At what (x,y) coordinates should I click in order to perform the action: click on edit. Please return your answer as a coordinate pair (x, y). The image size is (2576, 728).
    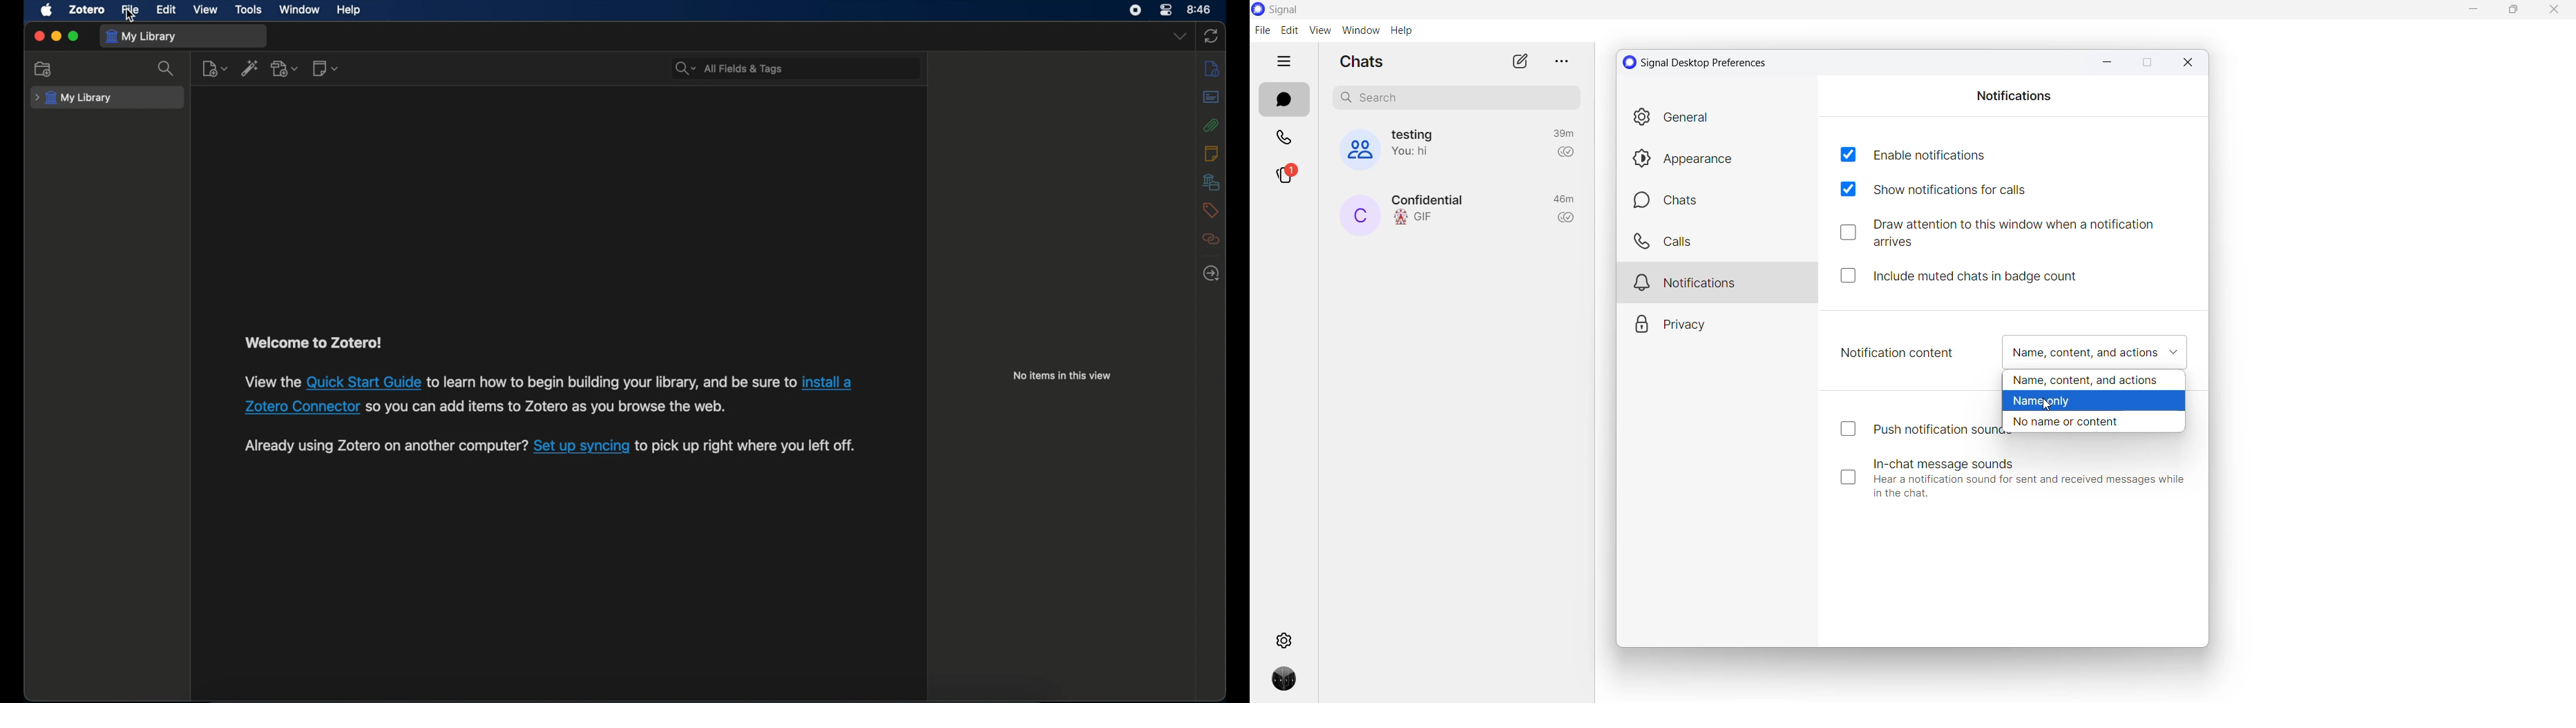
    Looking at the image, I should click on (167, 10).